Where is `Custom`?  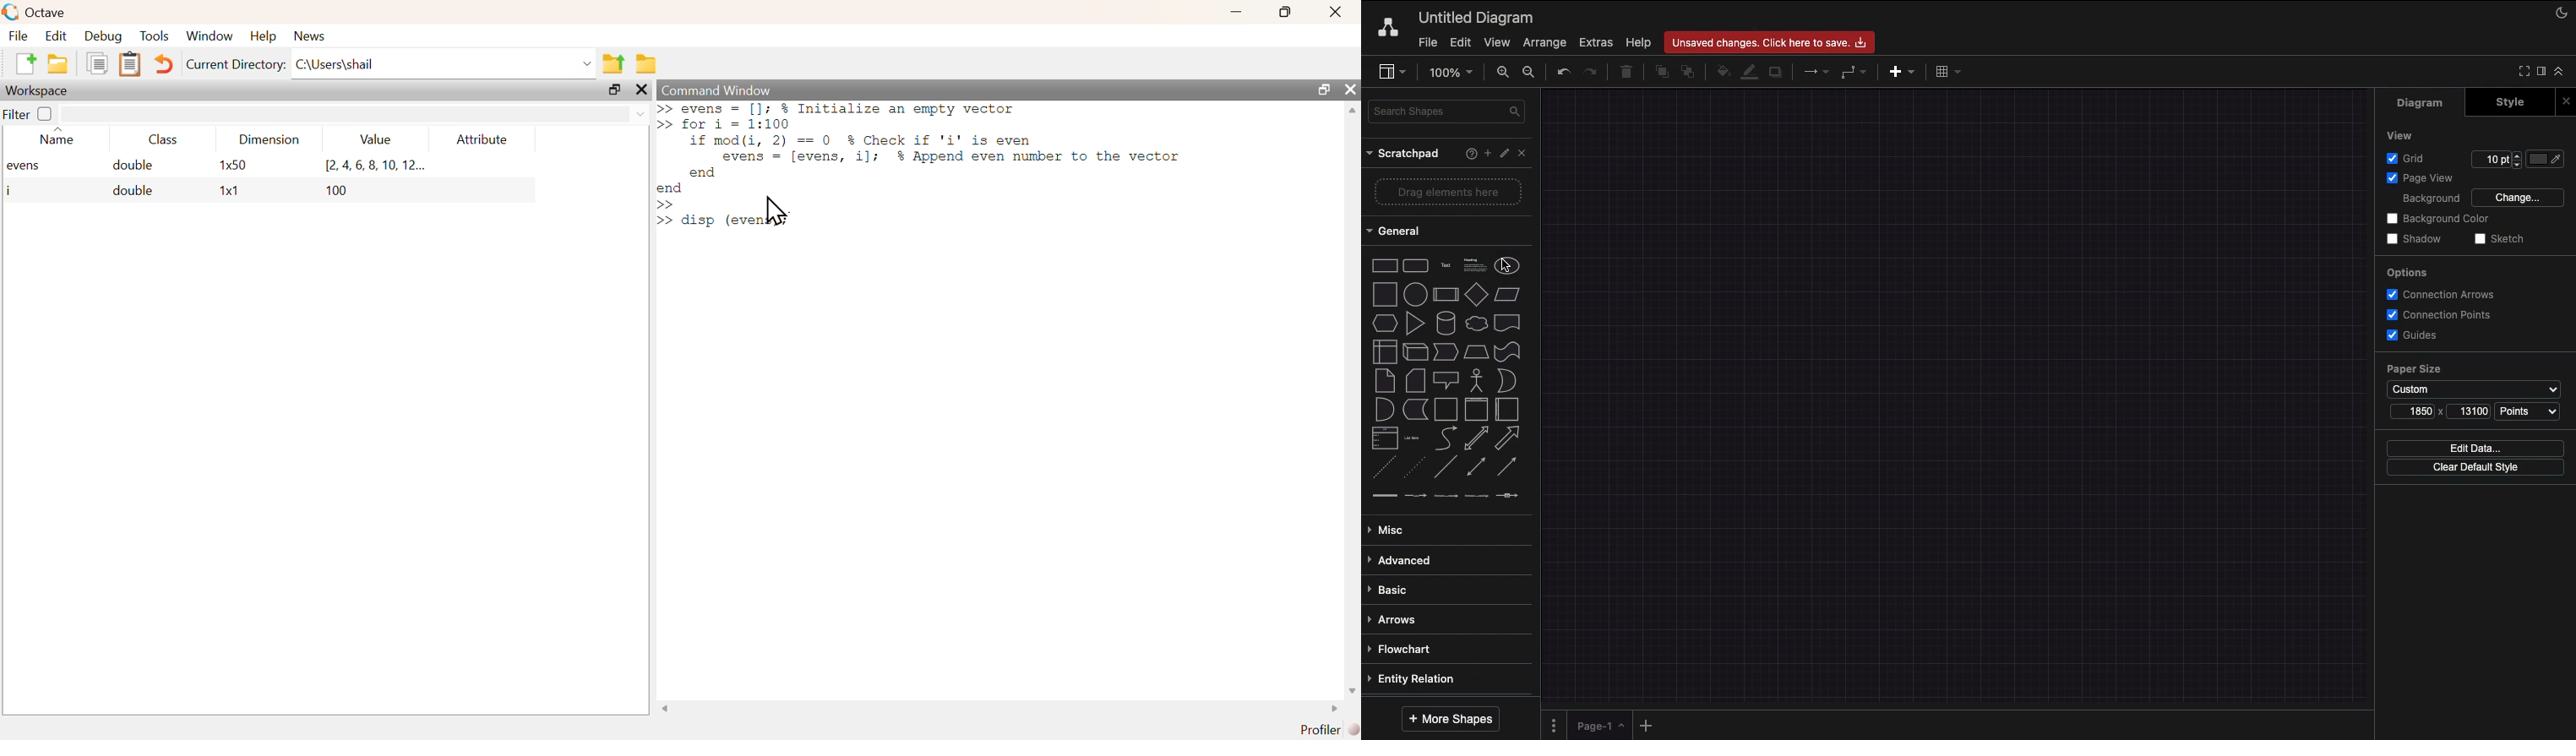 Custom is located at coordinates (2473, 389).